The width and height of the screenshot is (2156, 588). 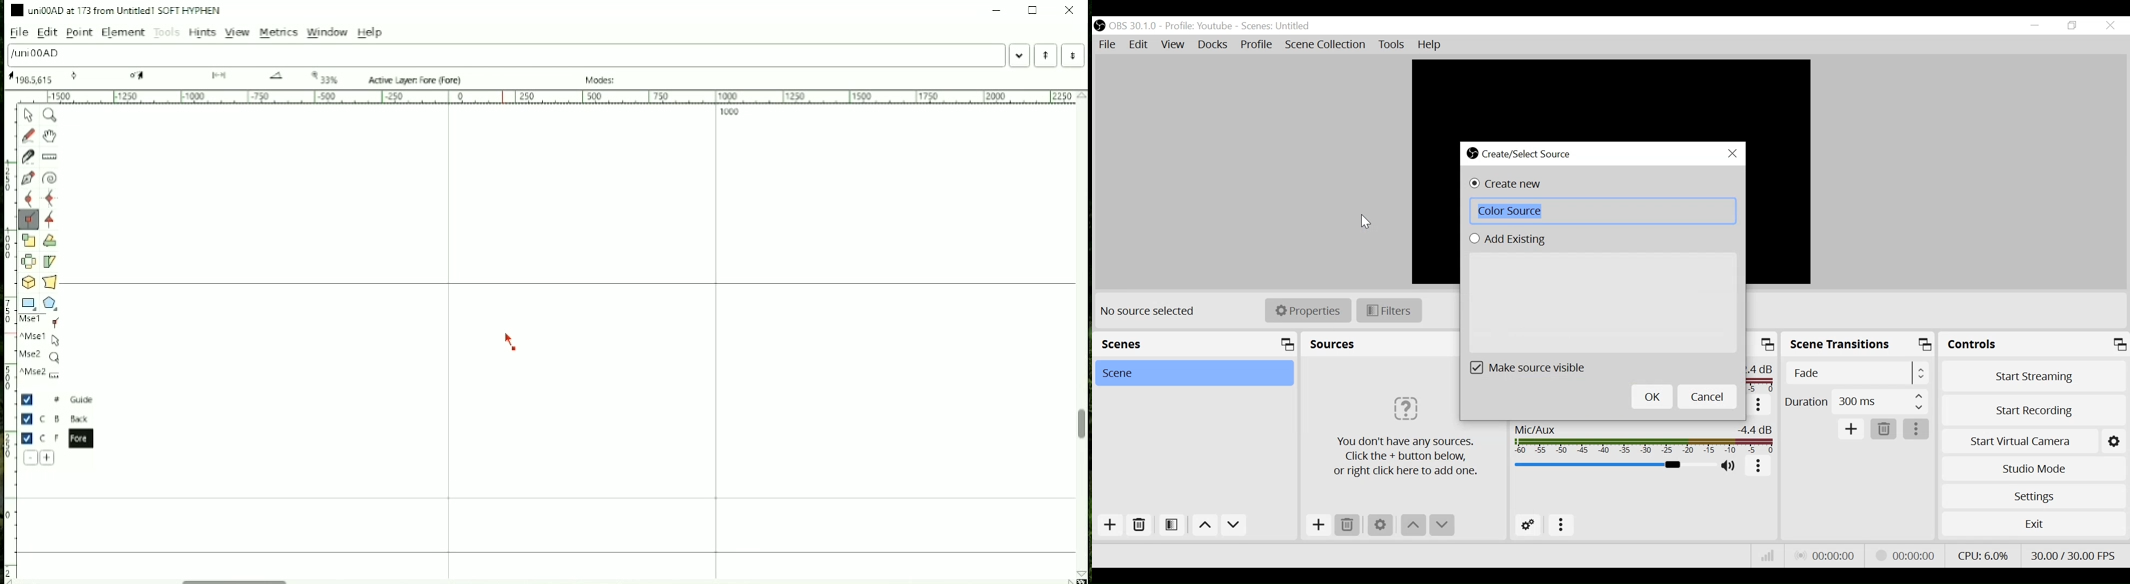 What do you see at coordinates (1442, 526) in the screenshot?
I see `Move down` at bounding box center [1442, 526].